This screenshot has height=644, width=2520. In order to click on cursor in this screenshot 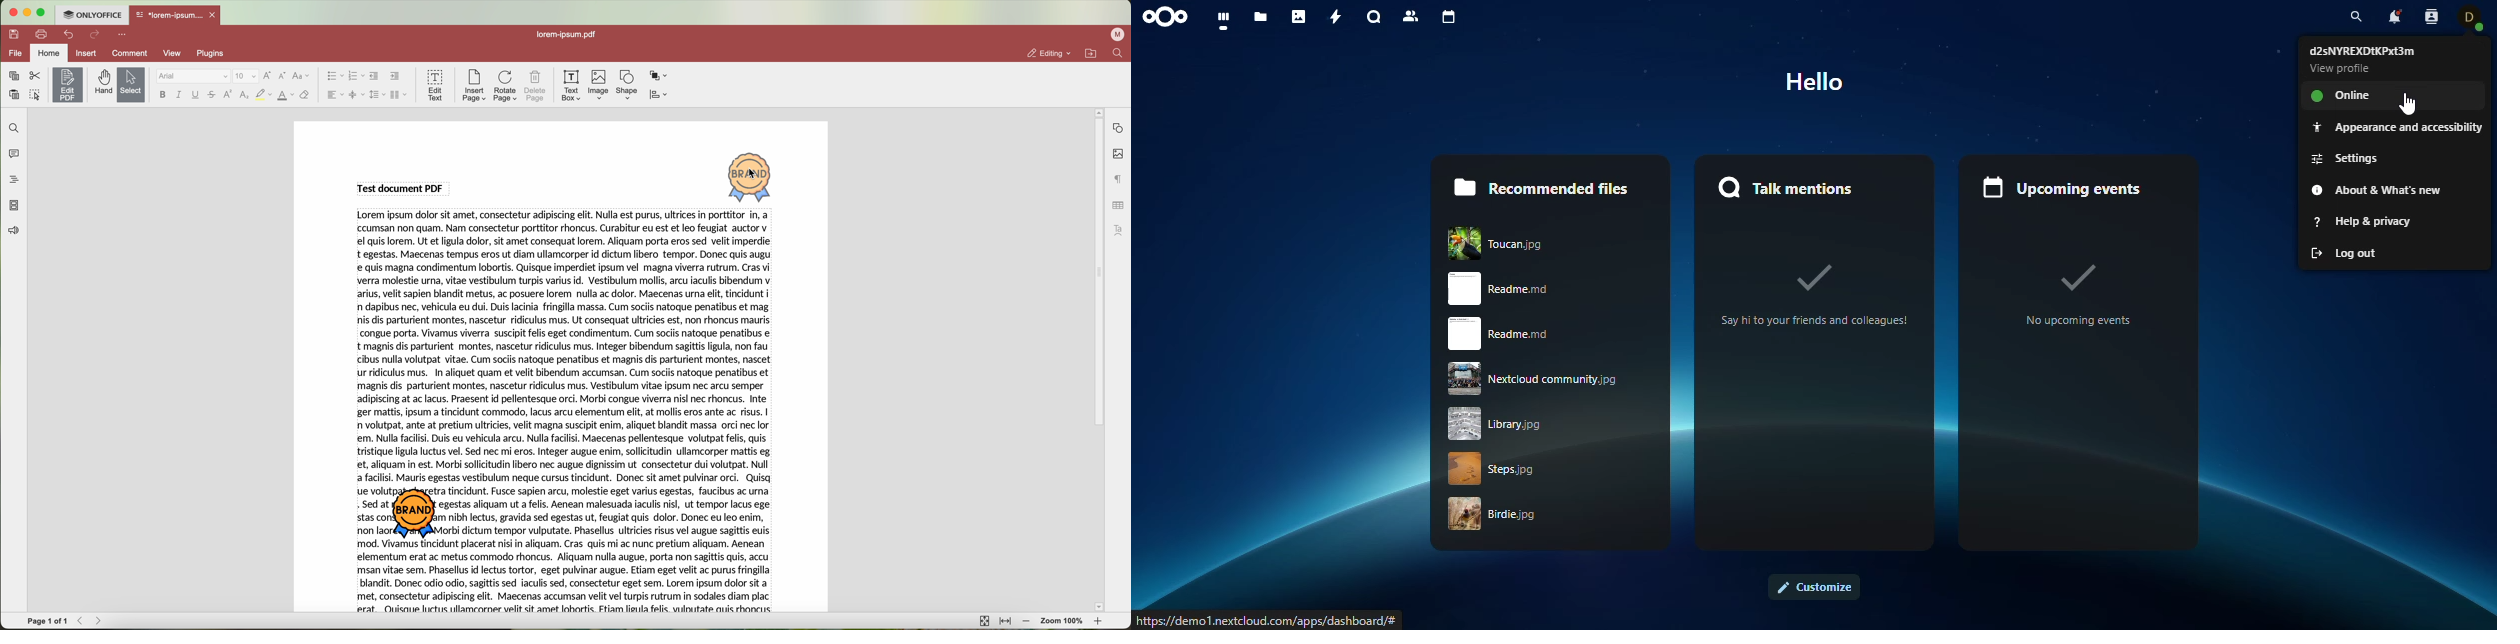, I will do `click(2417, 102)`.